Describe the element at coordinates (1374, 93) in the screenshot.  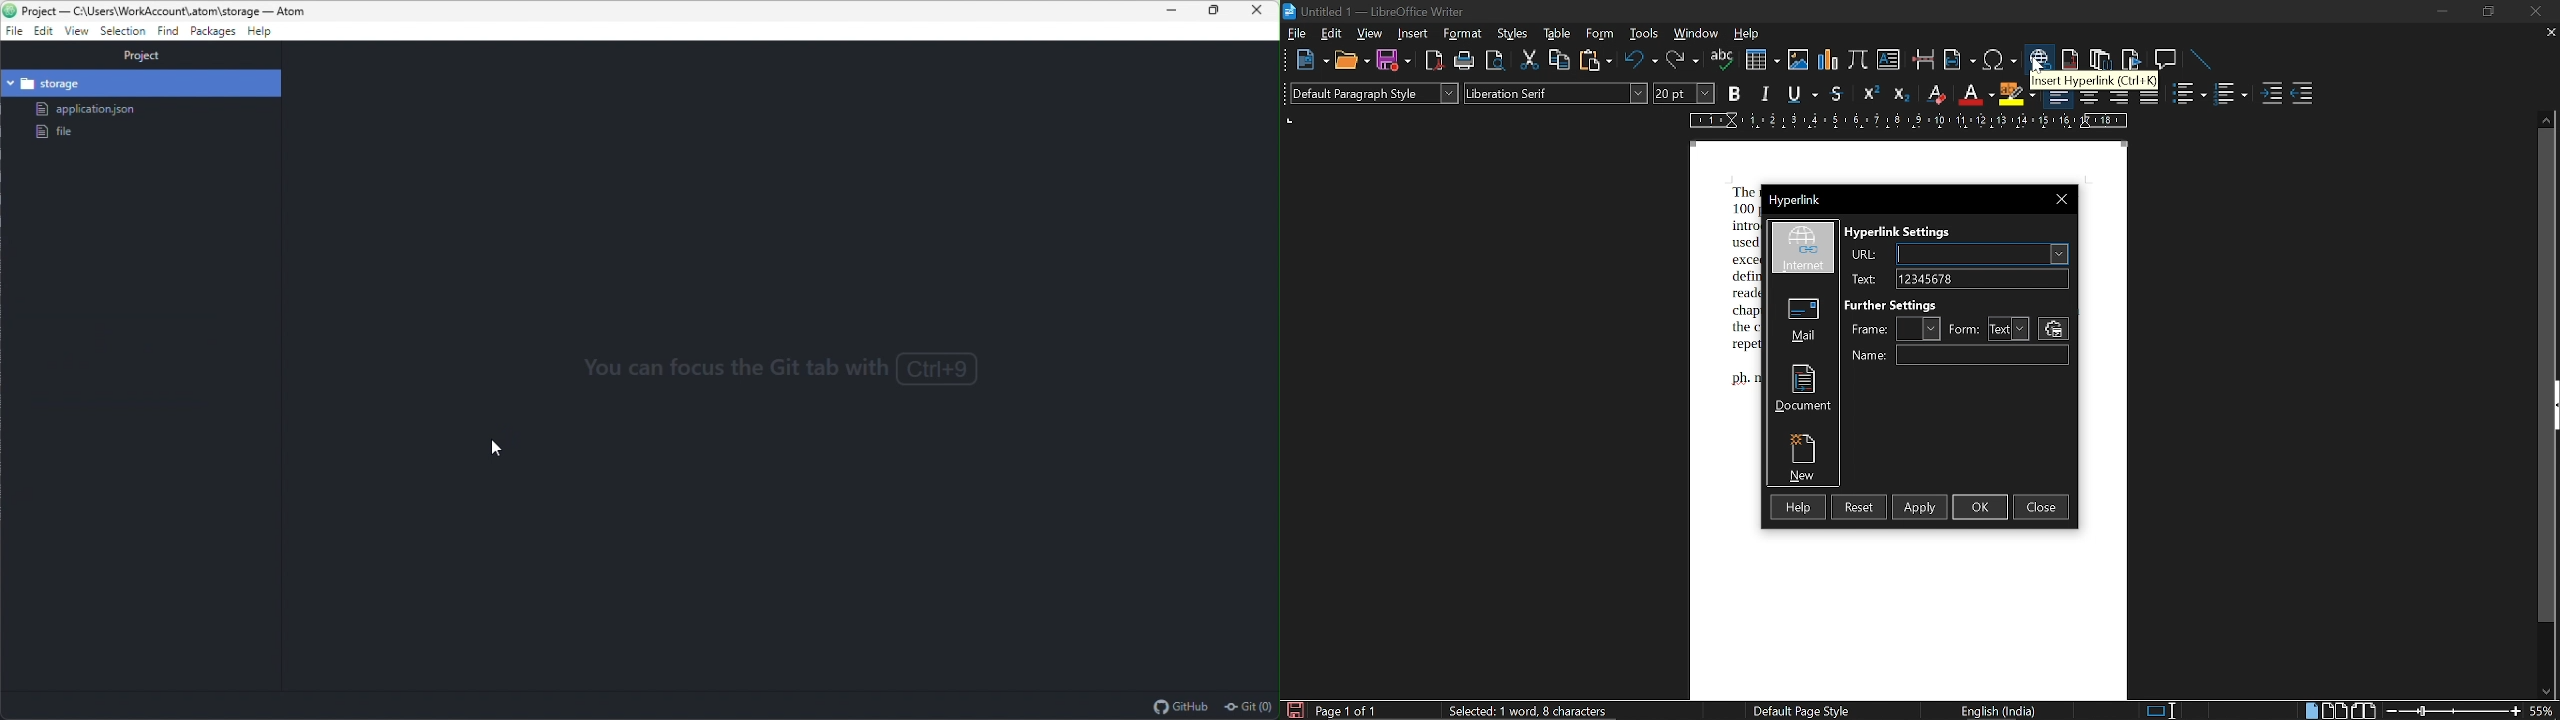
I see `paragraph style` at that location.